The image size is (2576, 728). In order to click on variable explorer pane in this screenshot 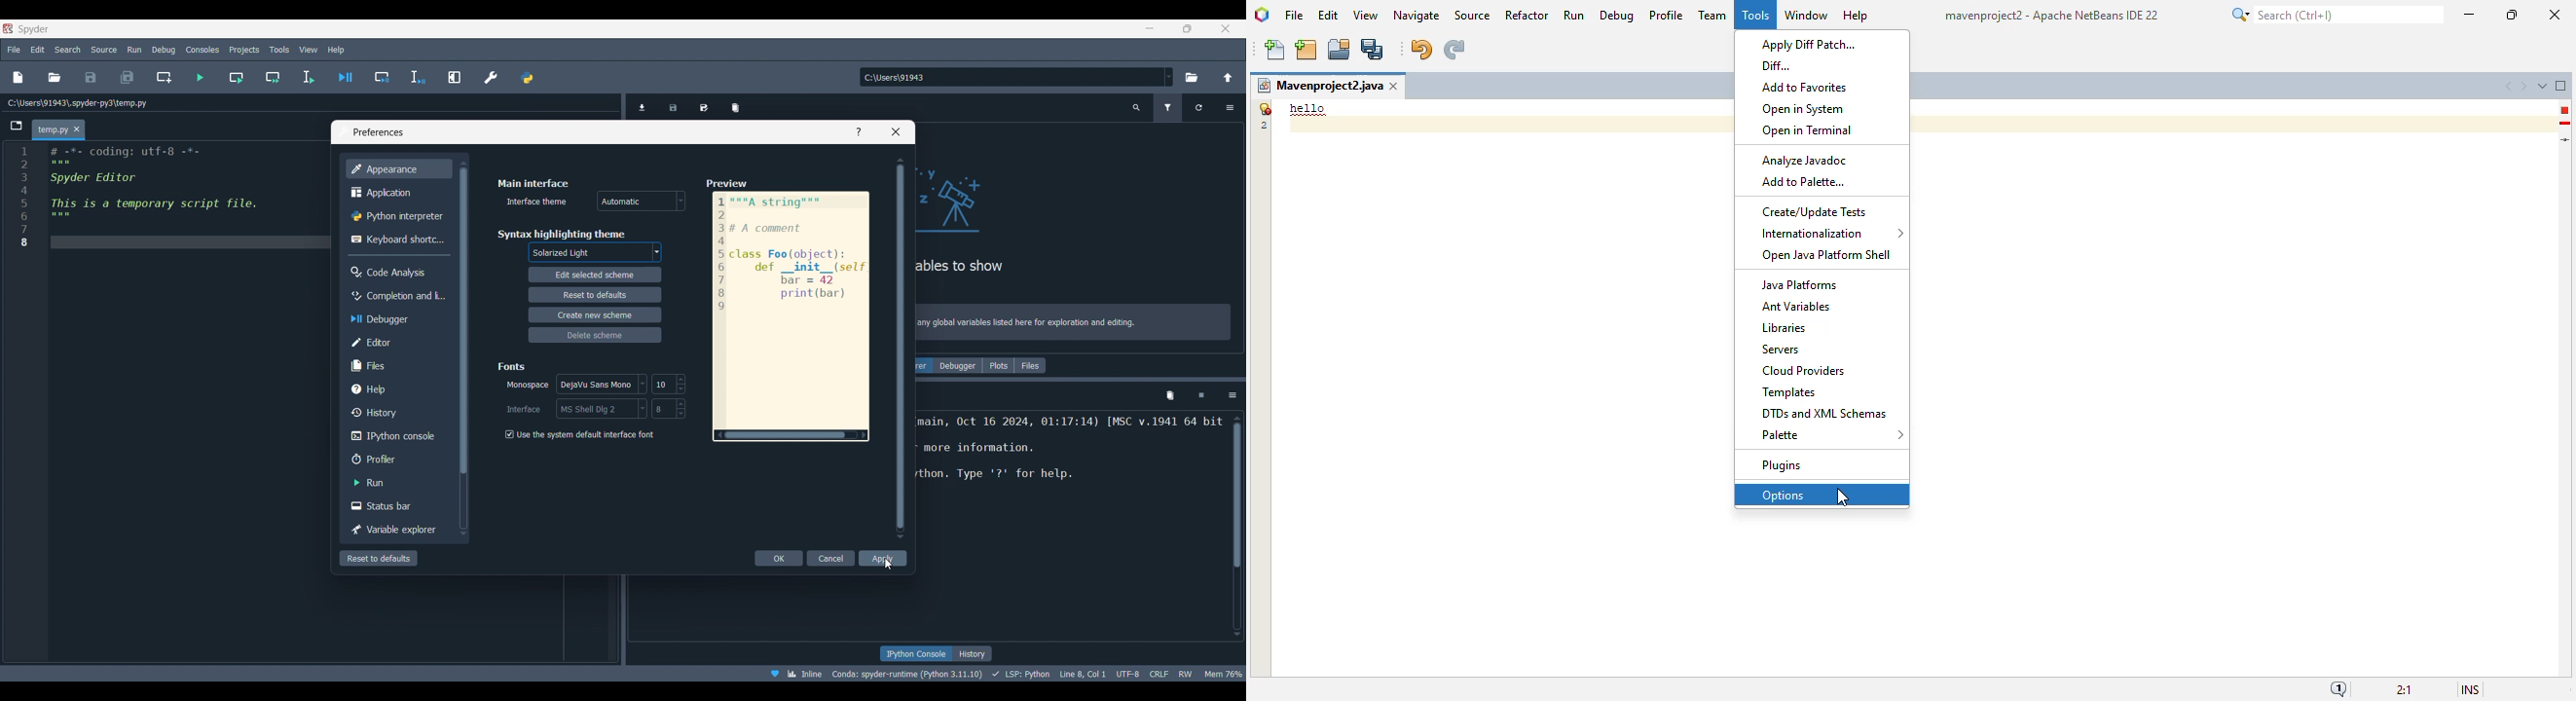, I will do `click(1025, 223)`.